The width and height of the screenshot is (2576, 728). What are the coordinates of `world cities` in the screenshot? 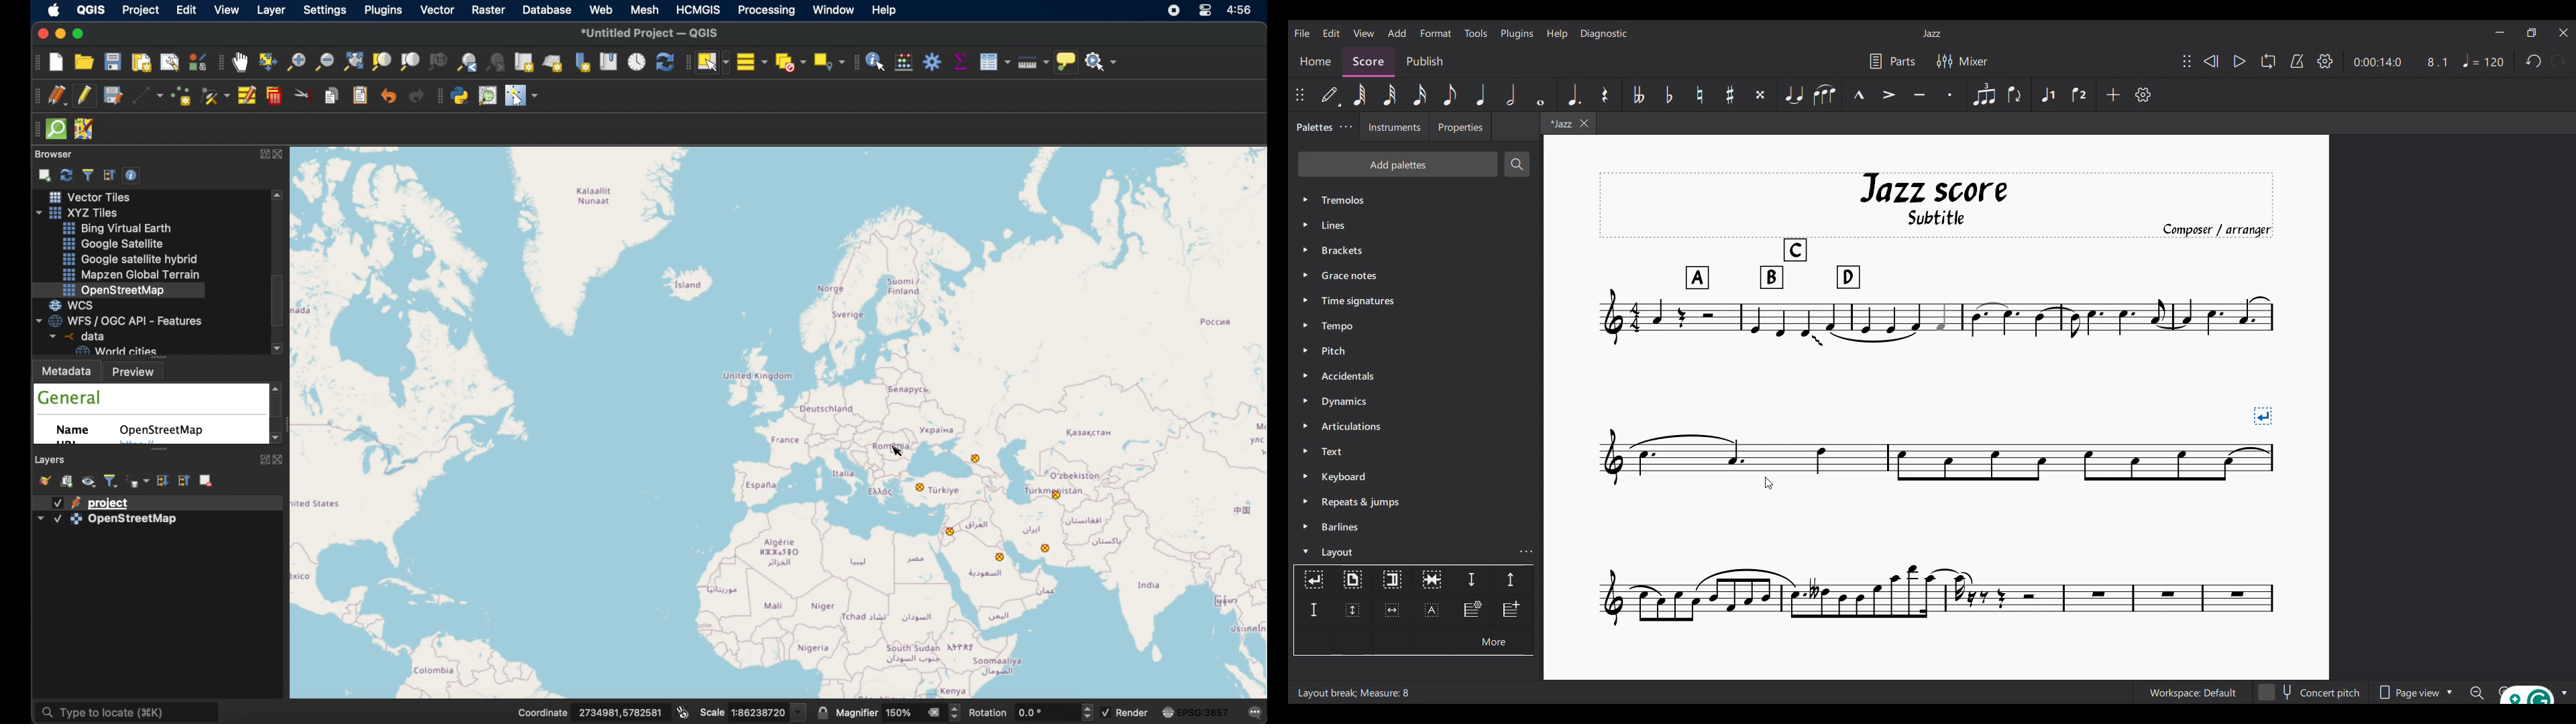 It's located at (115, 351).